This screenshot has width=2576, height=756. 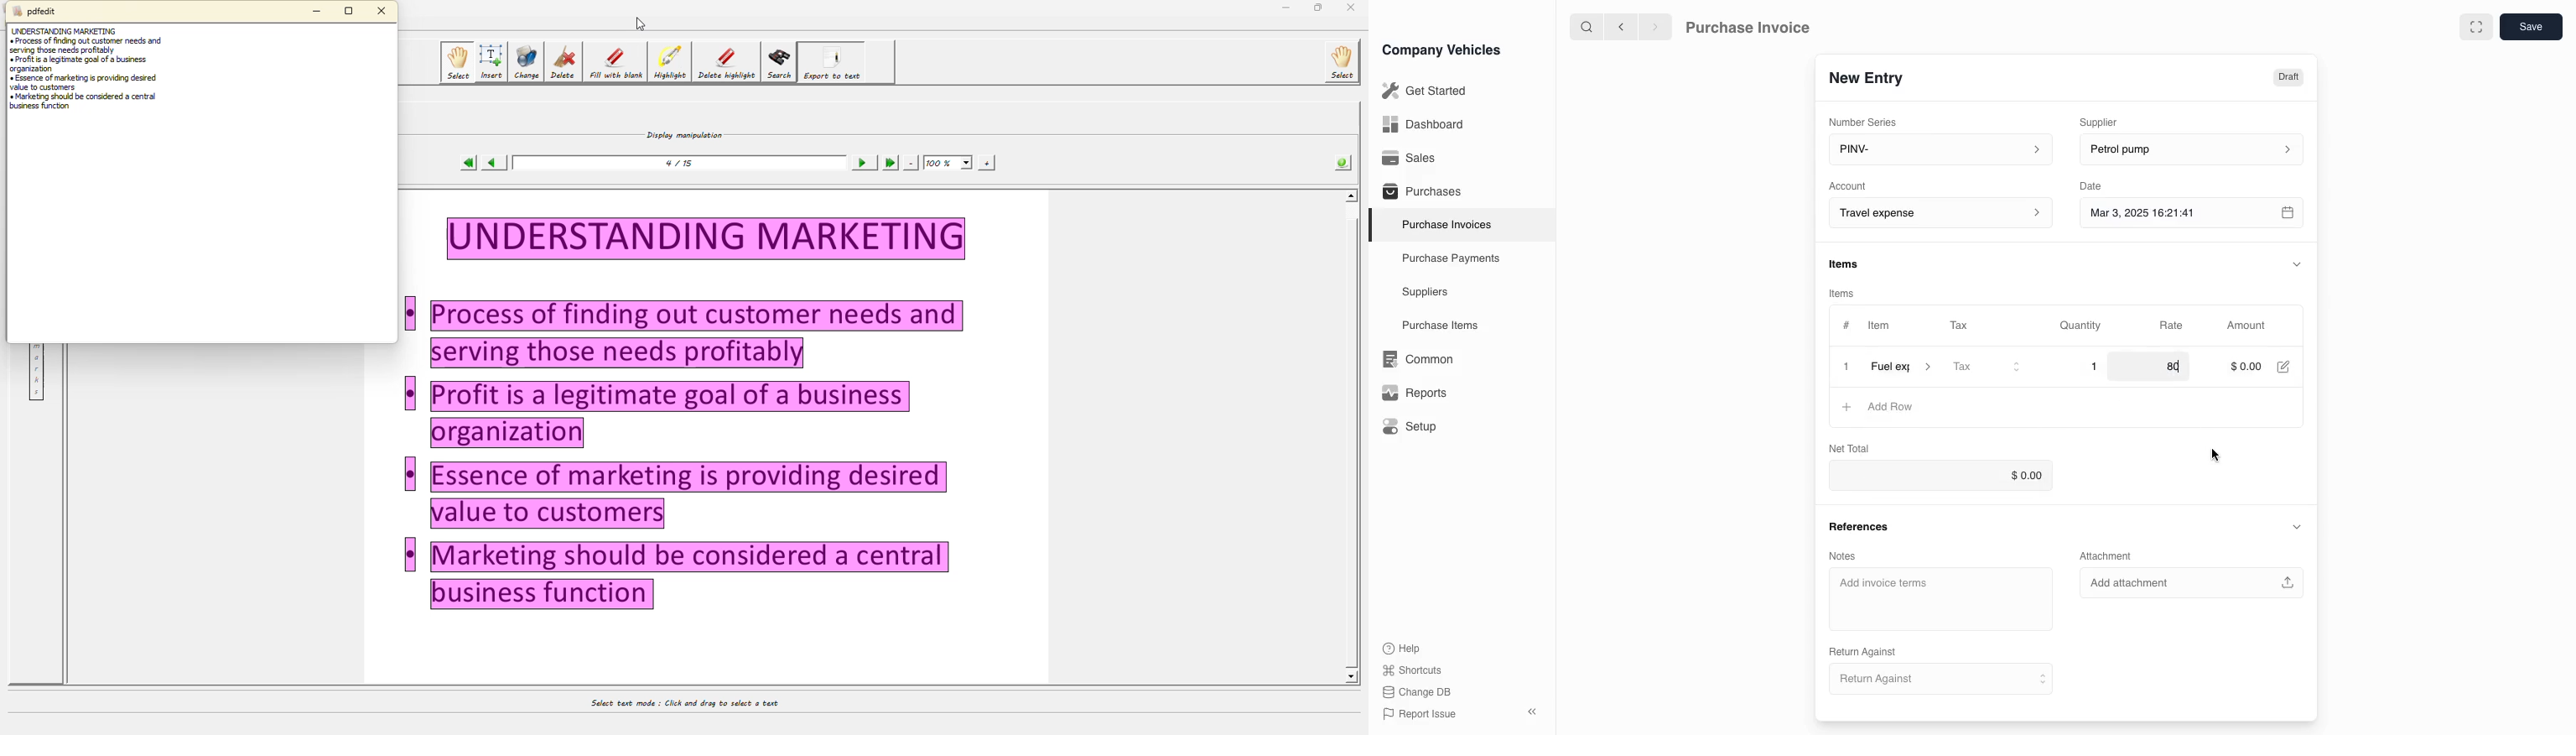 What do you see at coordinates (2193, 582) in the screenshot?
I see `Add attachment` at bounding box center [2193, 582].